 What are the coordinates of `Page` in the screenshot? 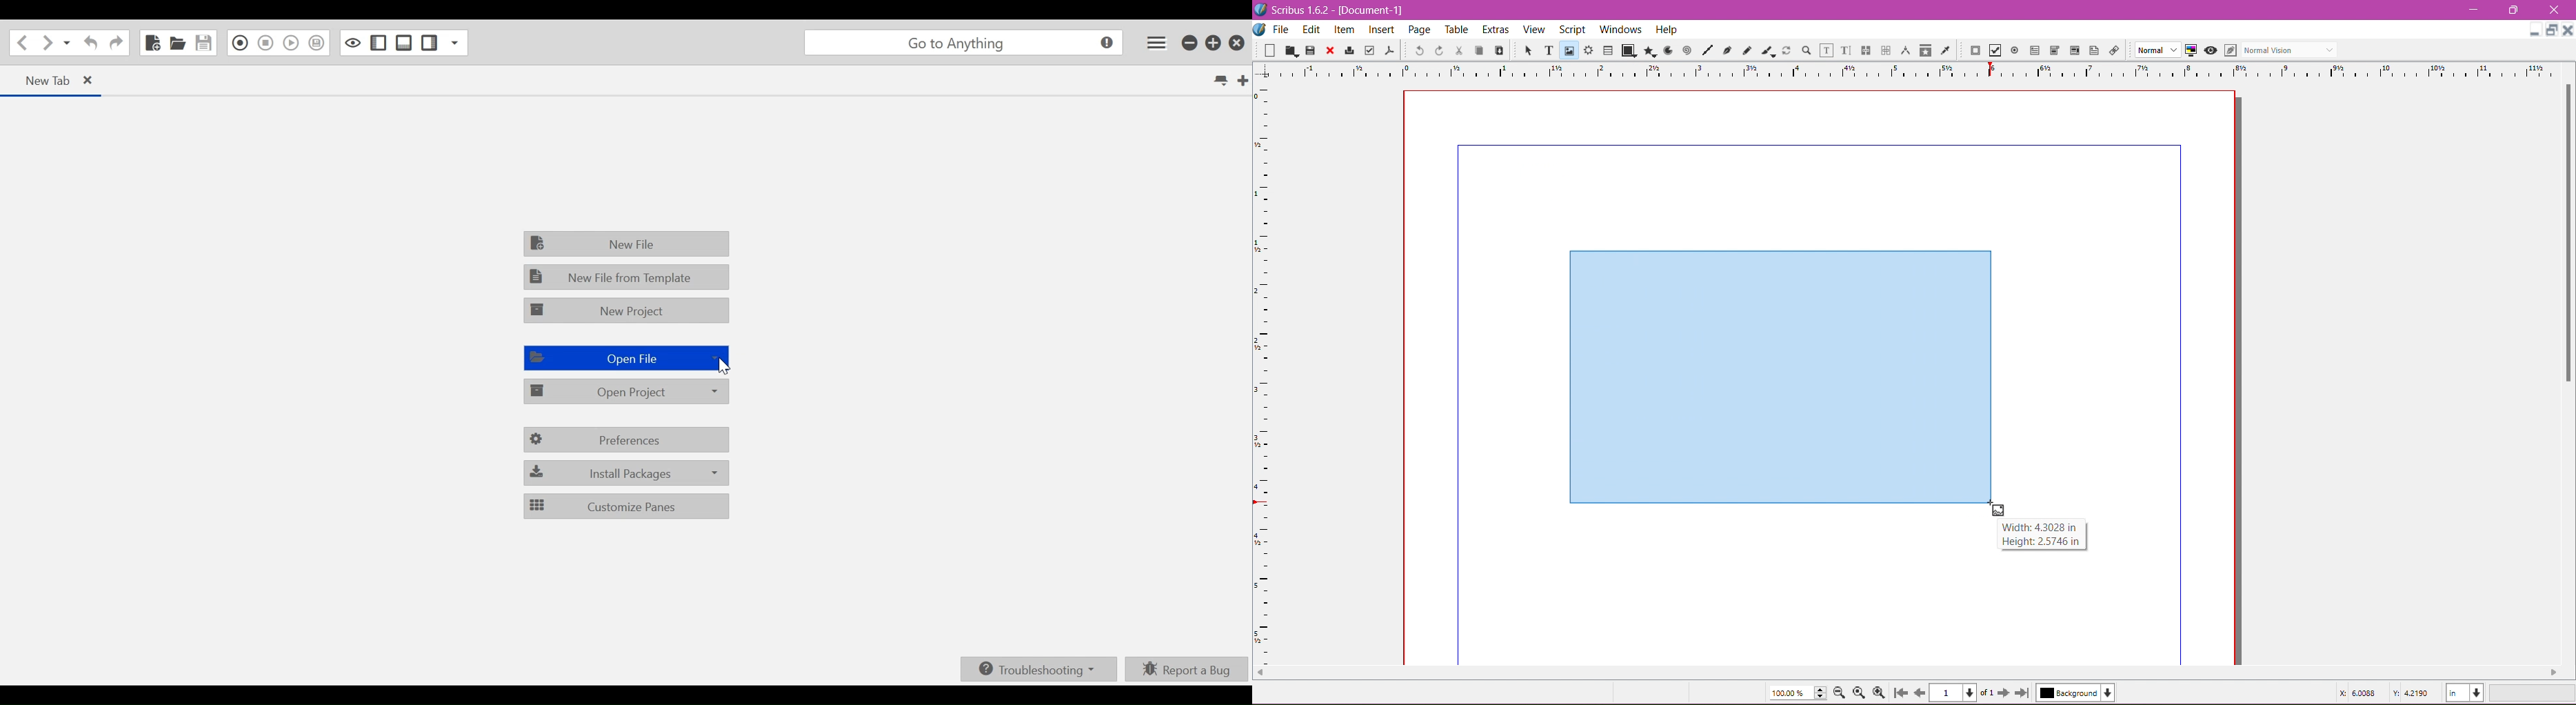 It's located at (1421, 30).